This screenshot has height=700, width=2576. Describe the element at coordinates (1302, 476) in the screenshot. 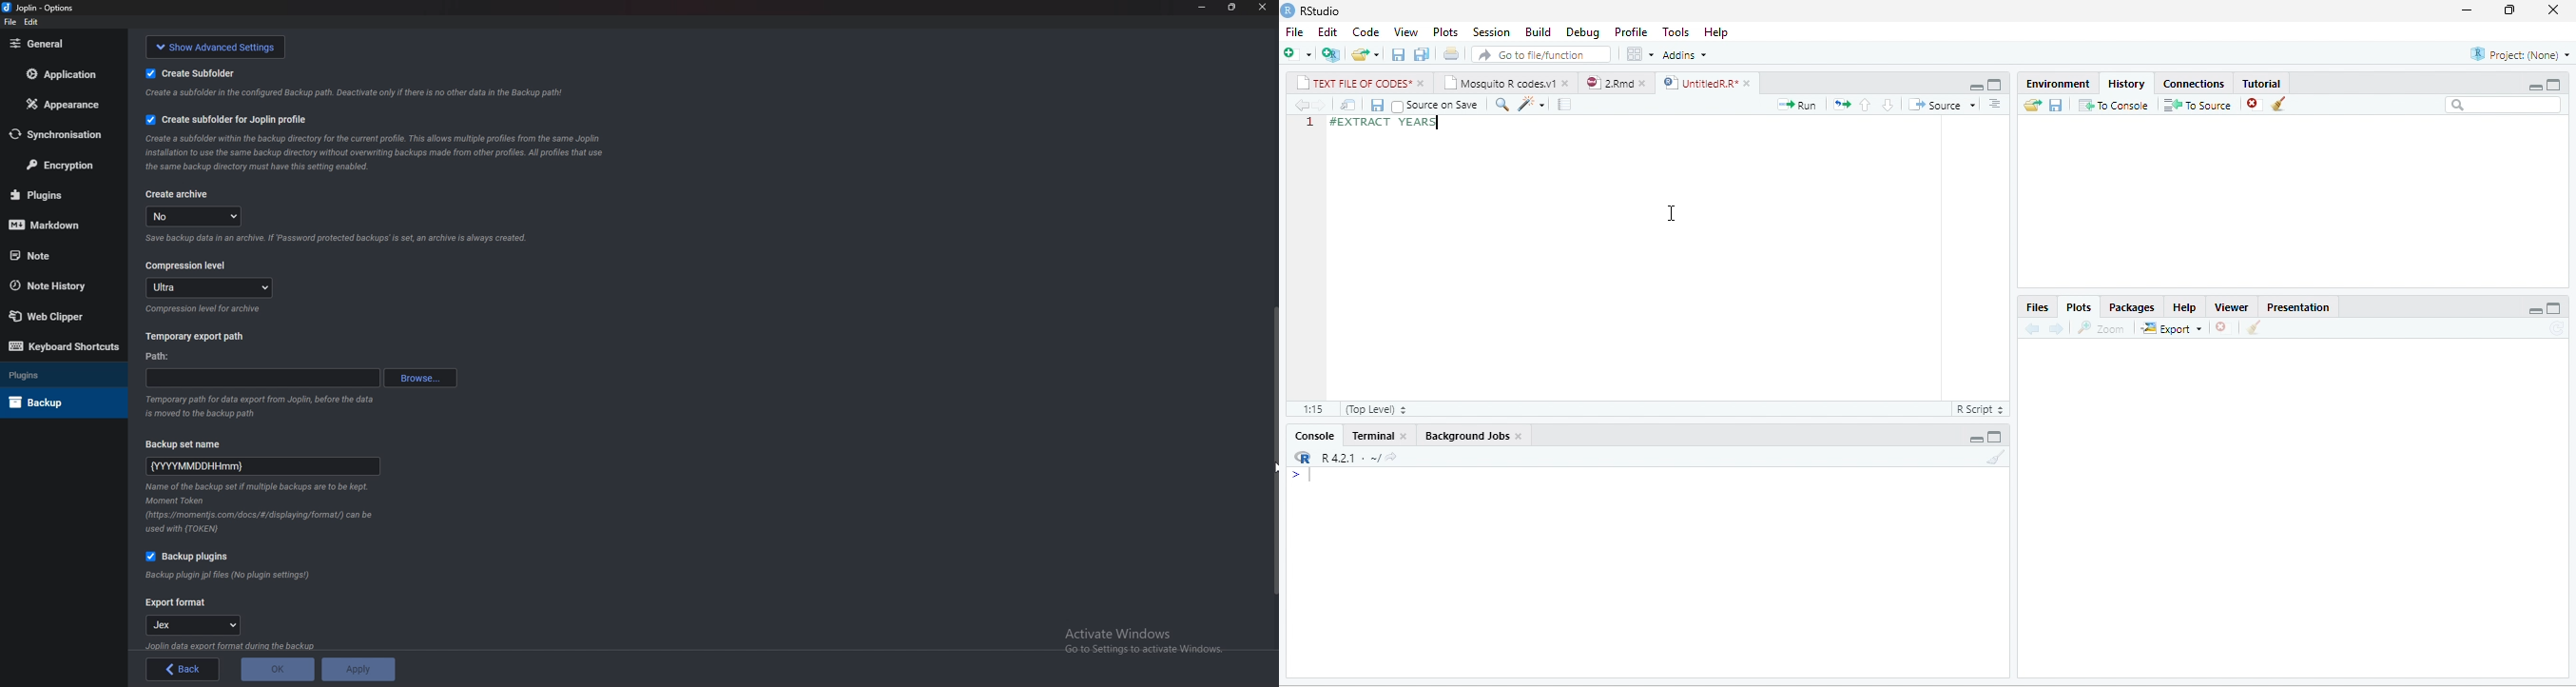

I see `>` at that location.